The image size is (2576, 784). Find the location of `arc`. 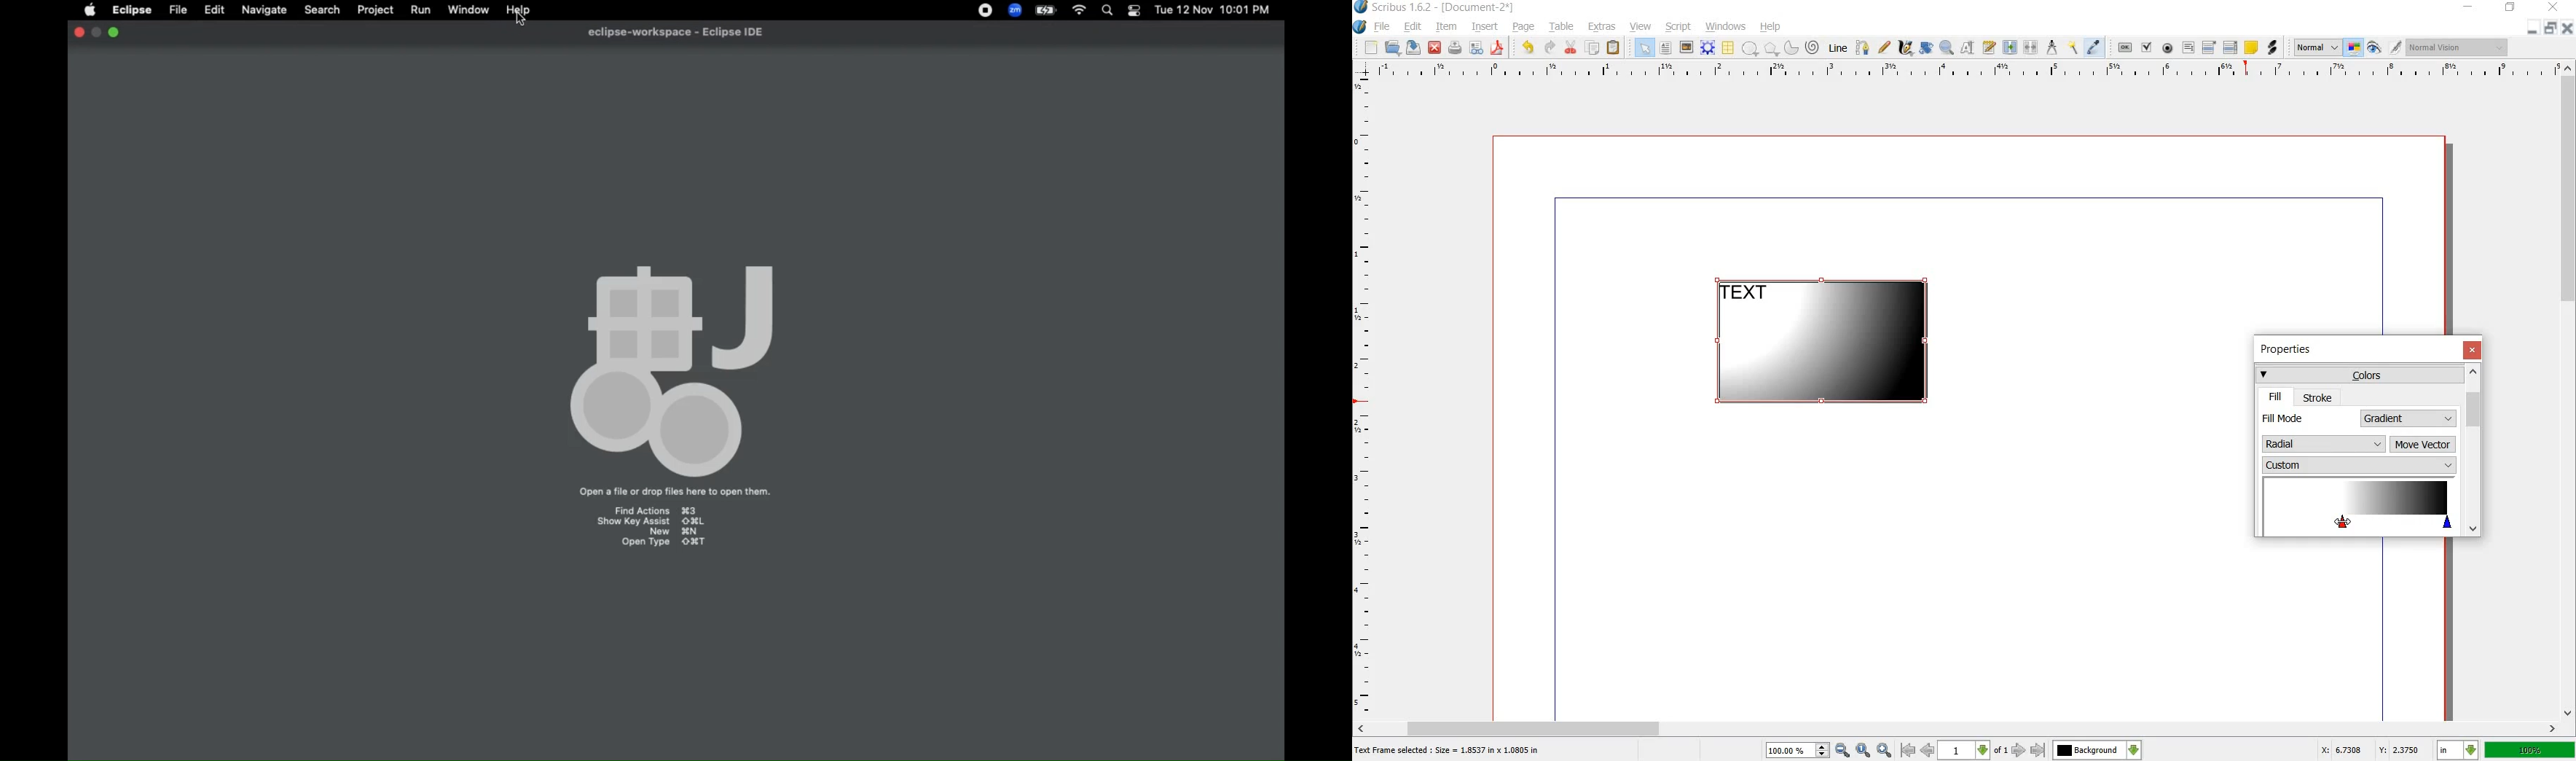

arc is located at coordinates (1790, 47).